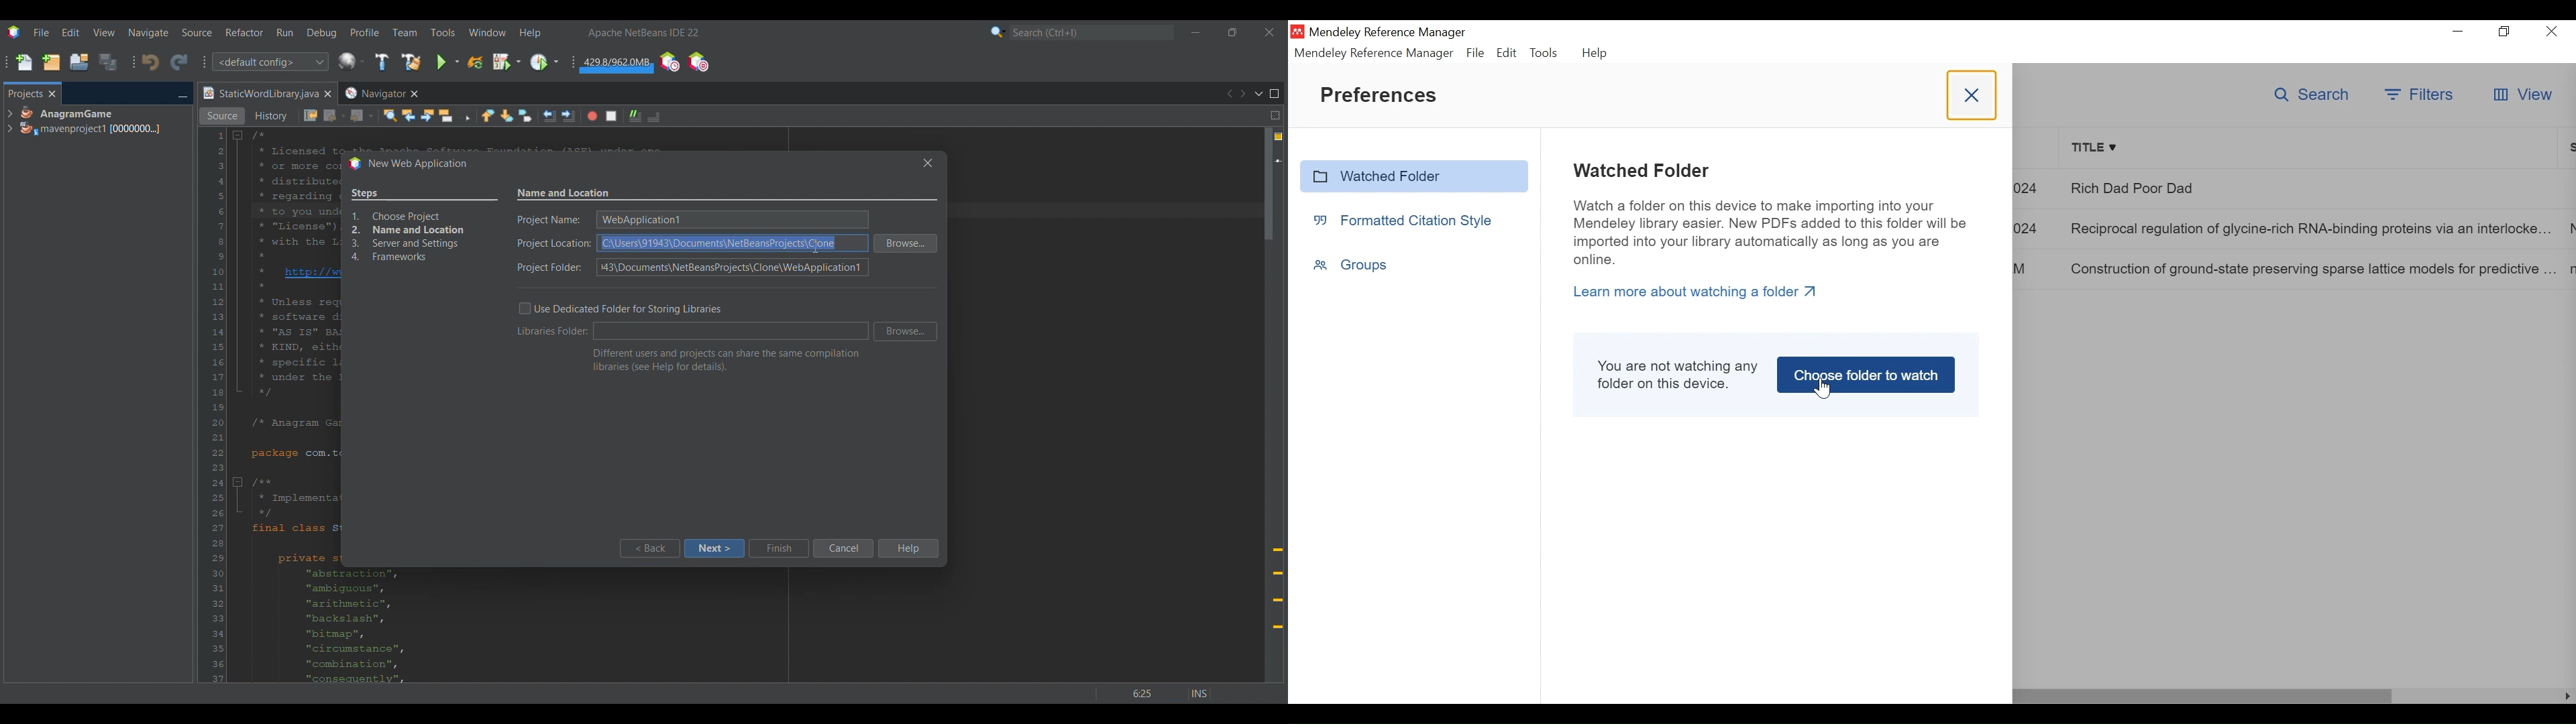 This screenshot has width=2576, height=728. I want to click on Construction of ground-state preserving sparse lattice models for predictive ..., so click(2306, 270).